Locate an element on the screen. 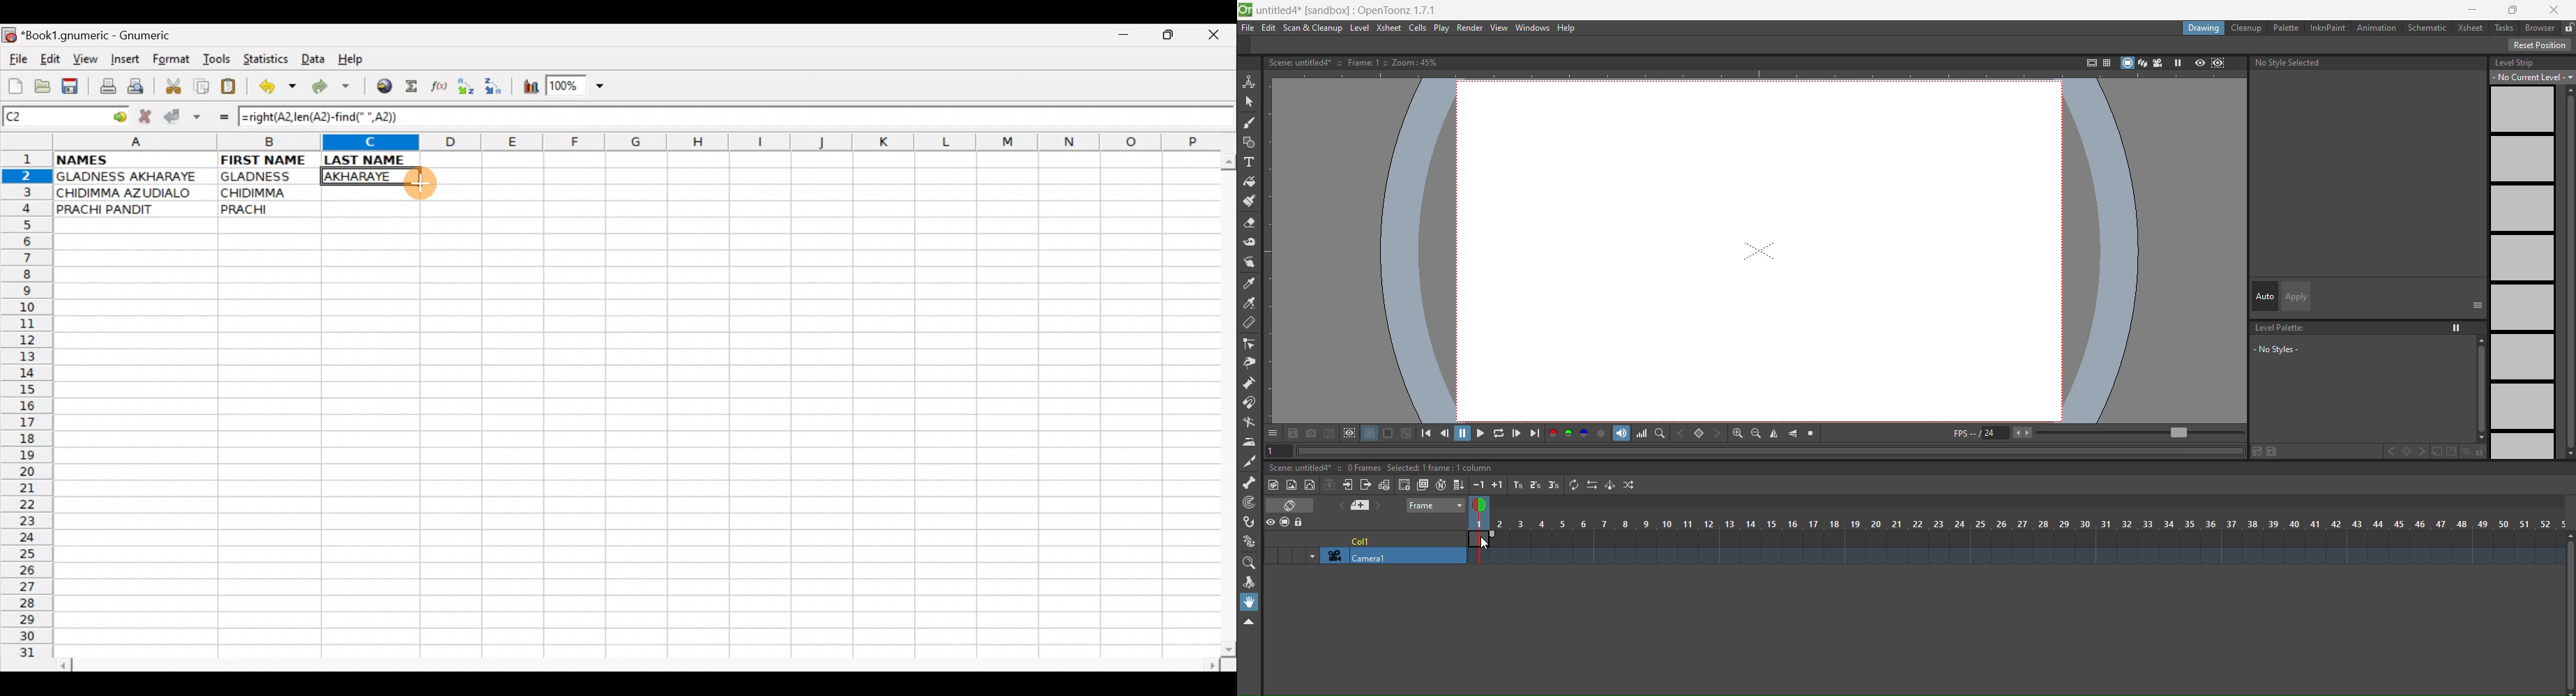  Cursor on cell C2 is located at coordinates (417, 179).